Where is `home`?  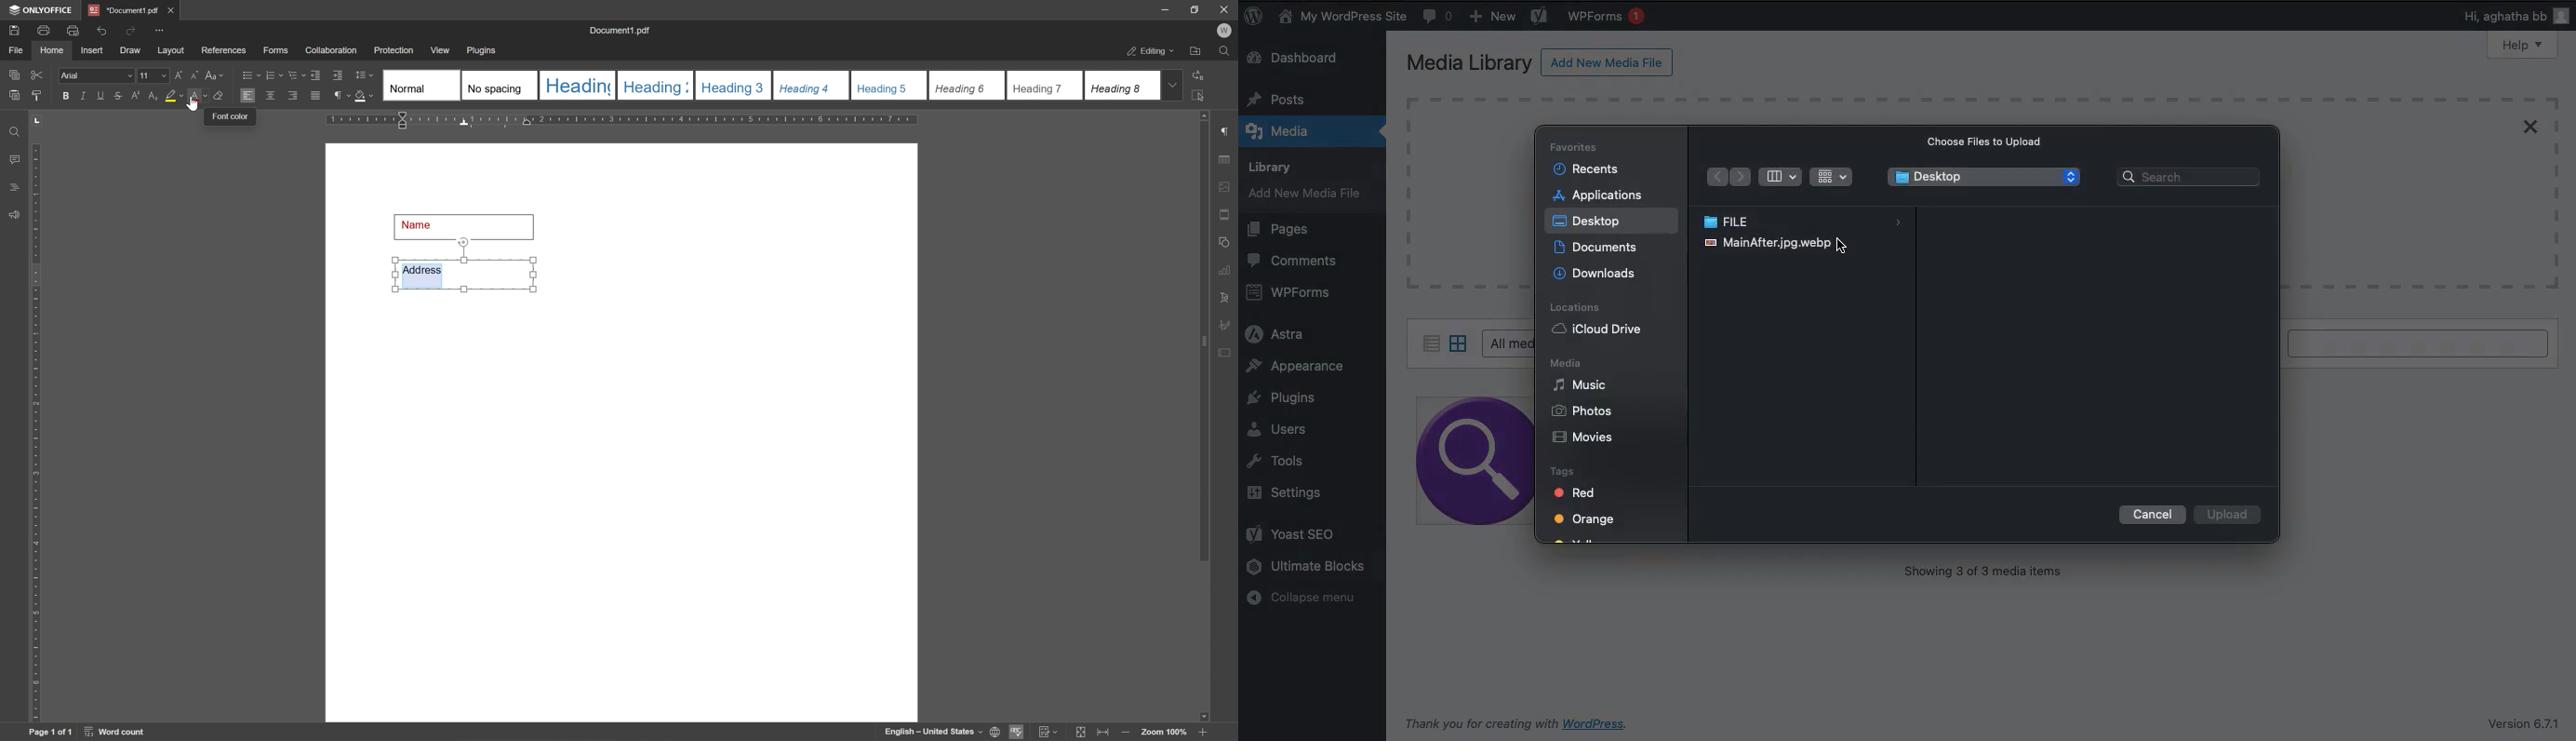 home is located at coordinates (55, 53).